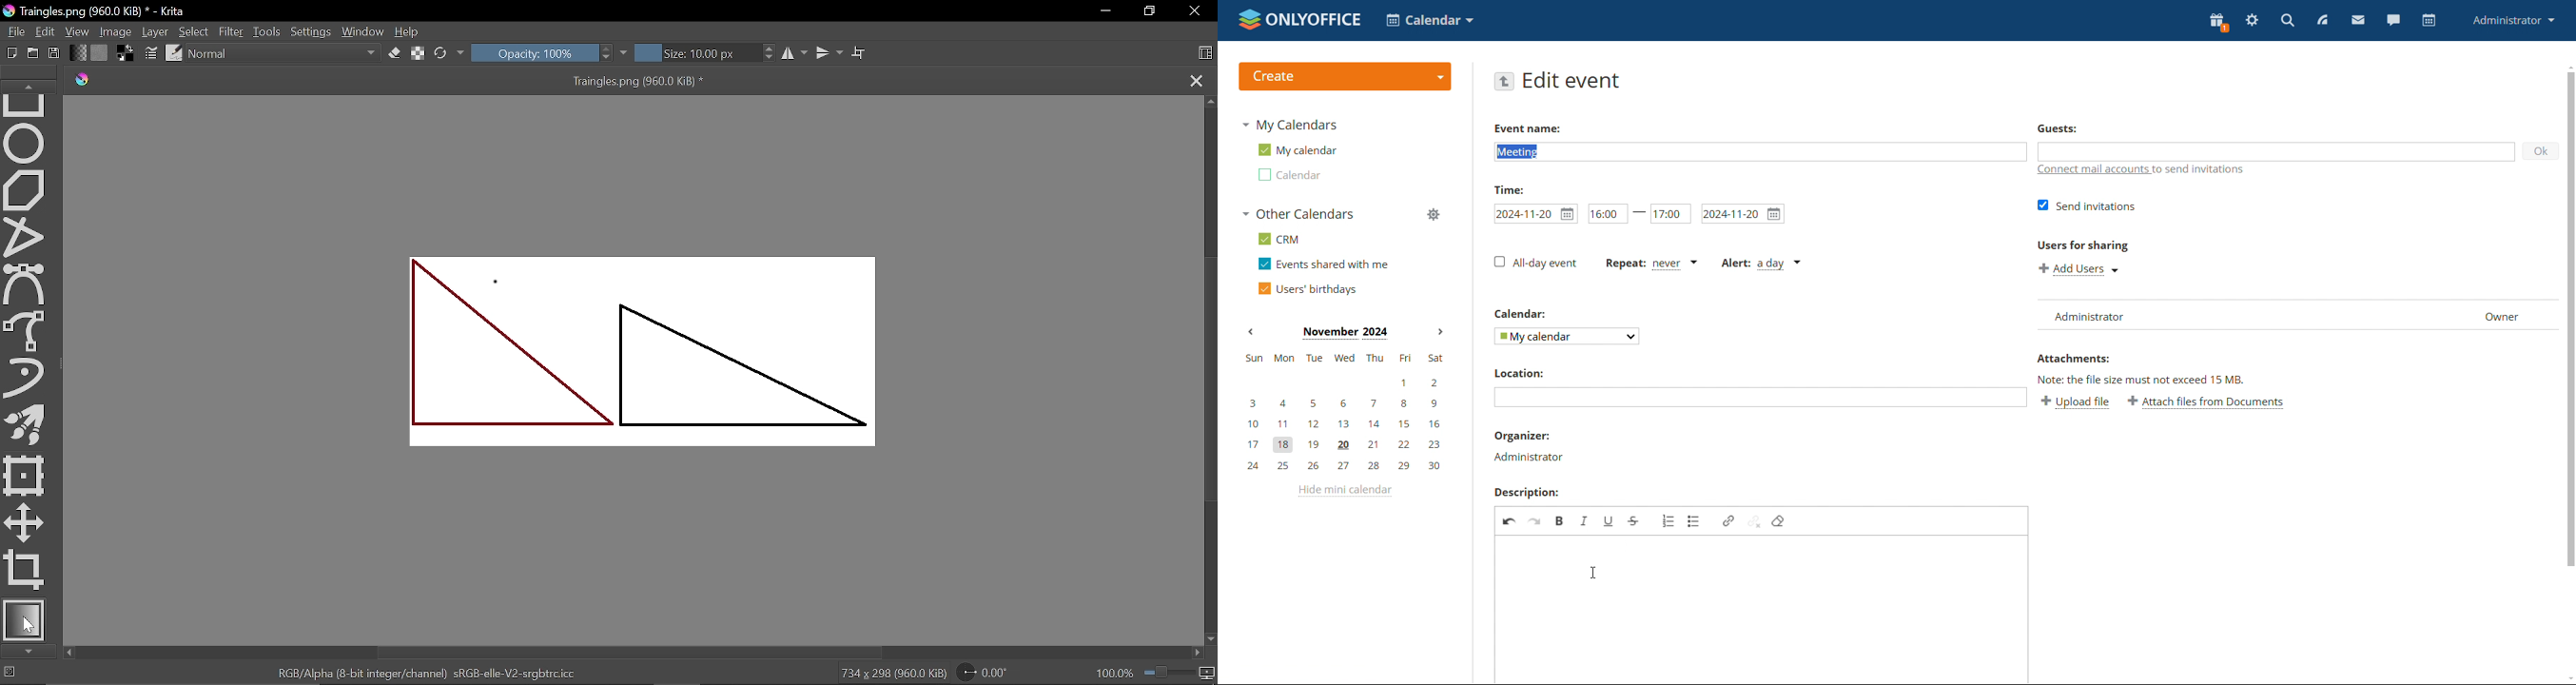 The width and height of the screenshot is (2576, 700). Describe the element at coordinates (792, 55) in the screenshot. I see `Horizontal mirror` at that location.